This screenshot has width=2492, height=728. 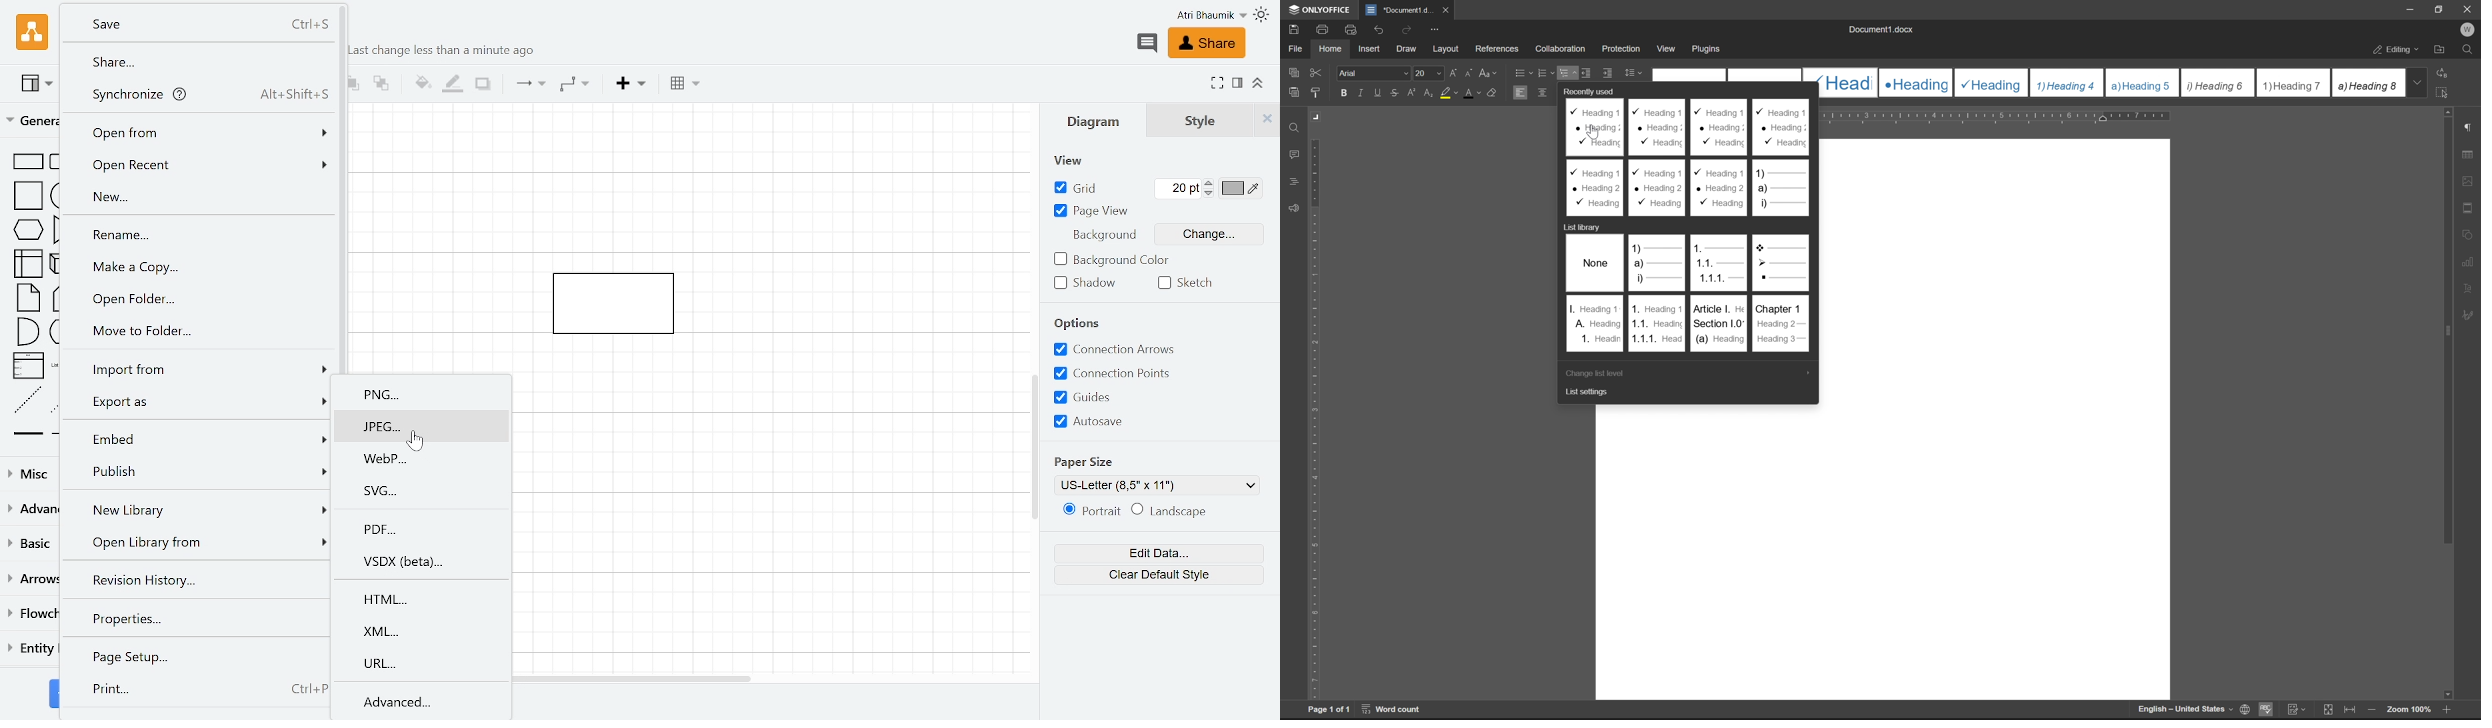 I want to click on Close, so click(x=1267, y=120).